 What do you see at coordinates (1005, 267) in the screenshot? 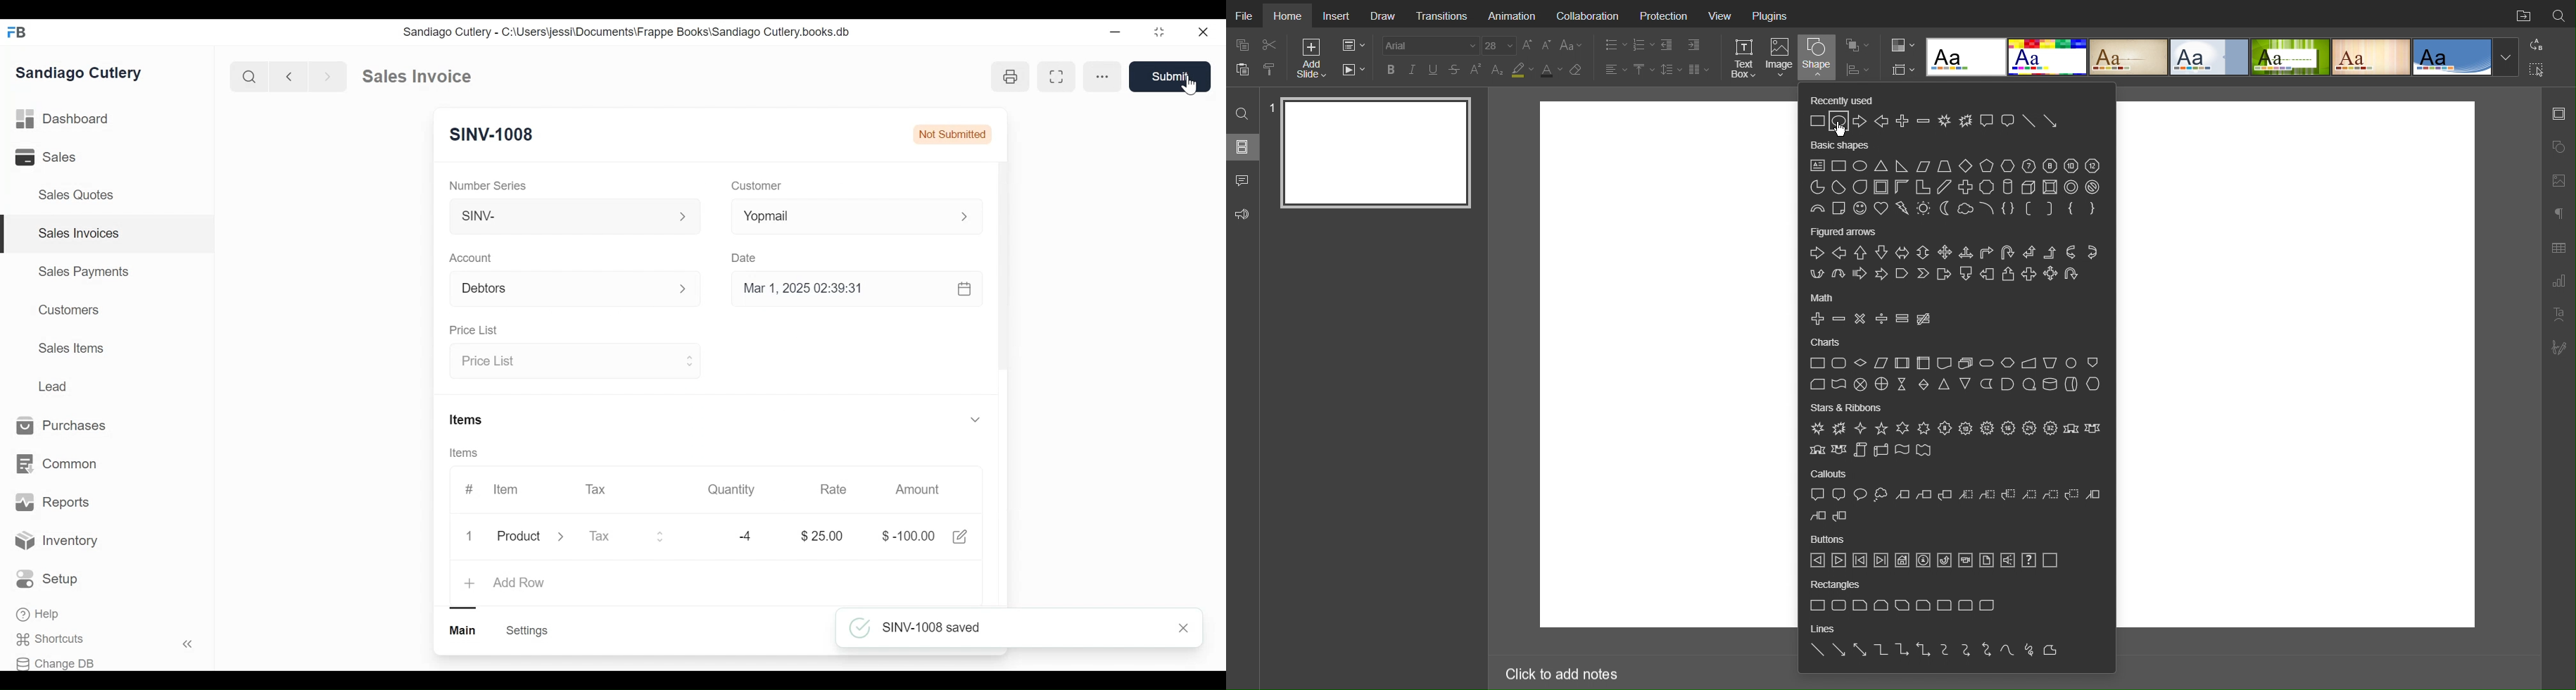
I see `Vertical scrollbar` at bounding box center [1005, 267].